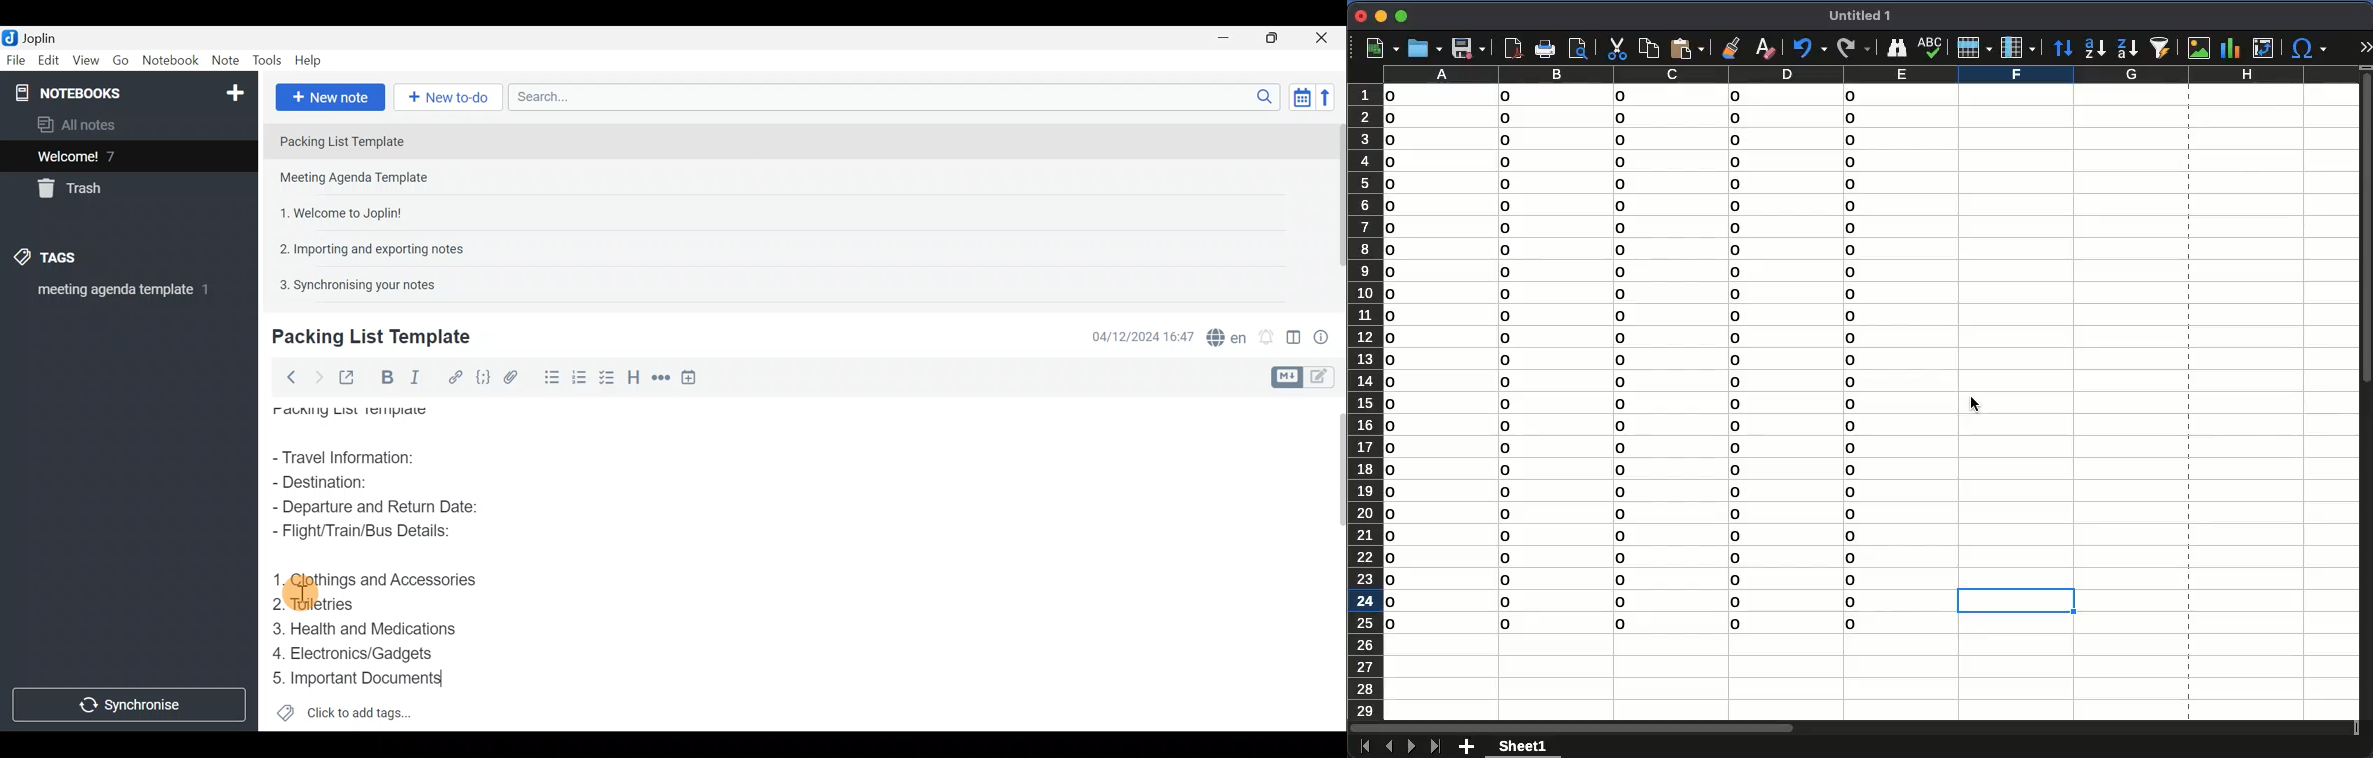 The height and width of the screenshot is (784, 2380). I want to click on expand, so click(2363, 45).